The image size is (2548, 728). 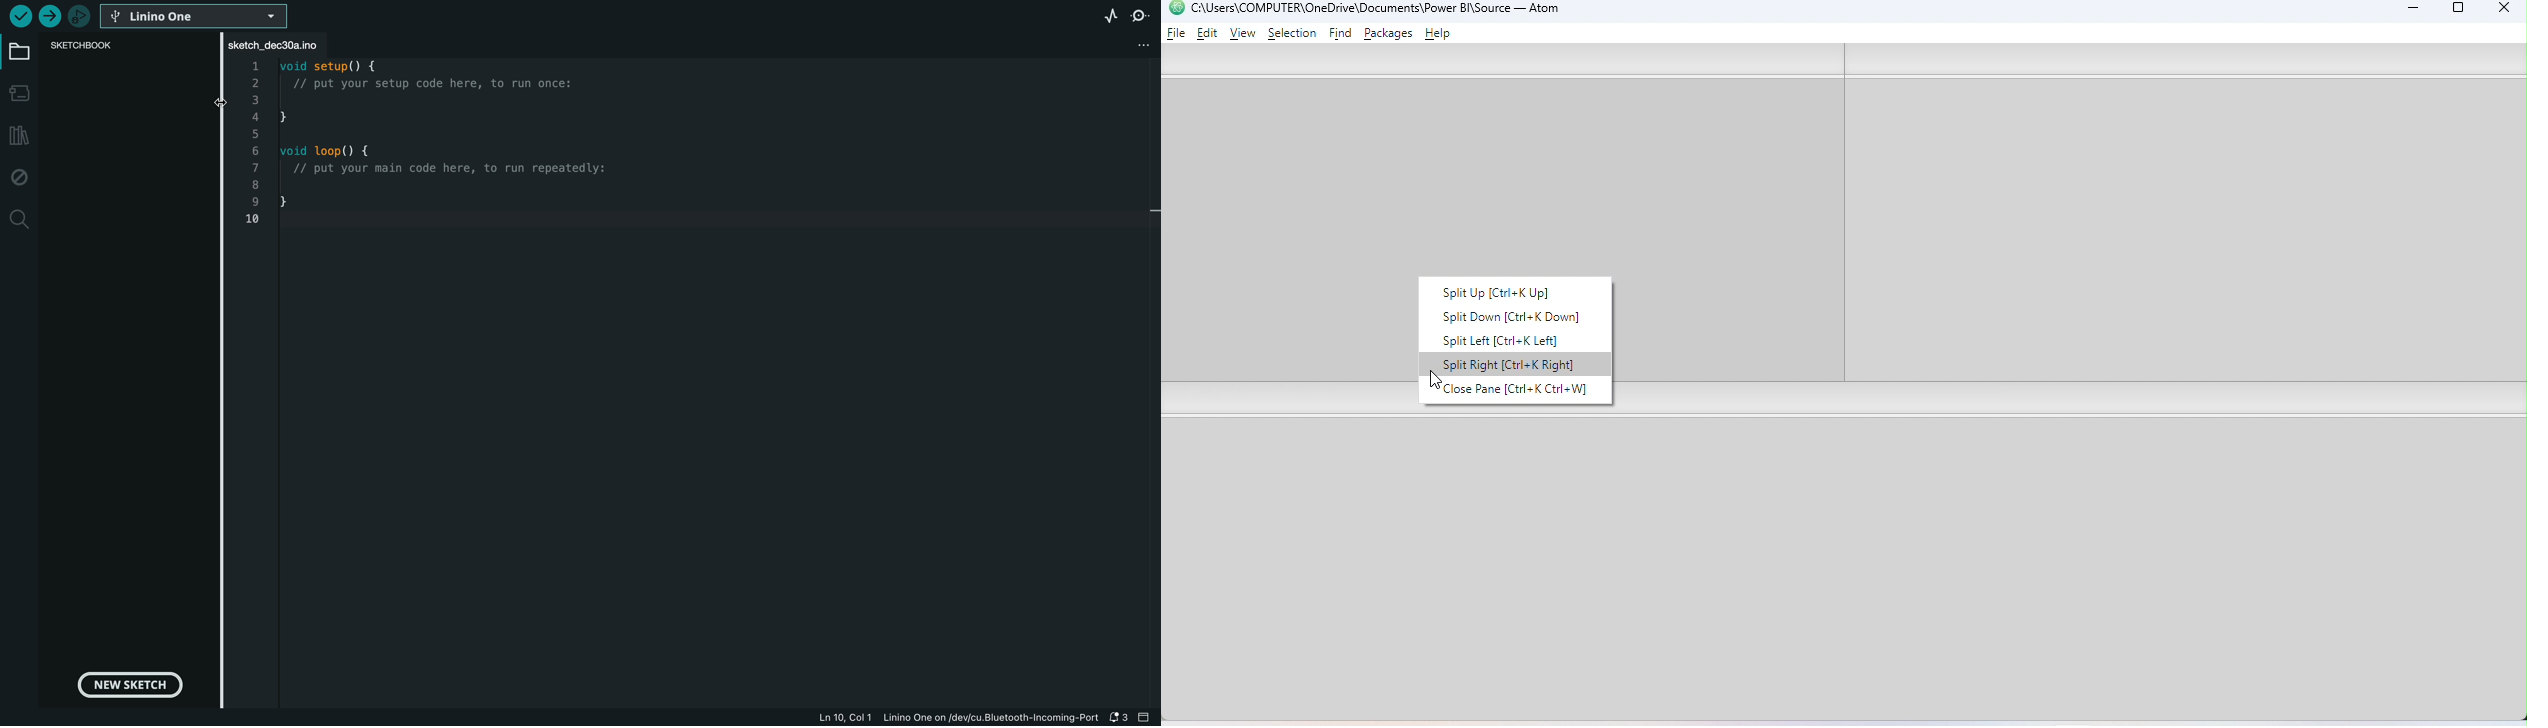 I want to click on Close Pane [Ctri+K Ctri+W], so click(x=1515, y=392).